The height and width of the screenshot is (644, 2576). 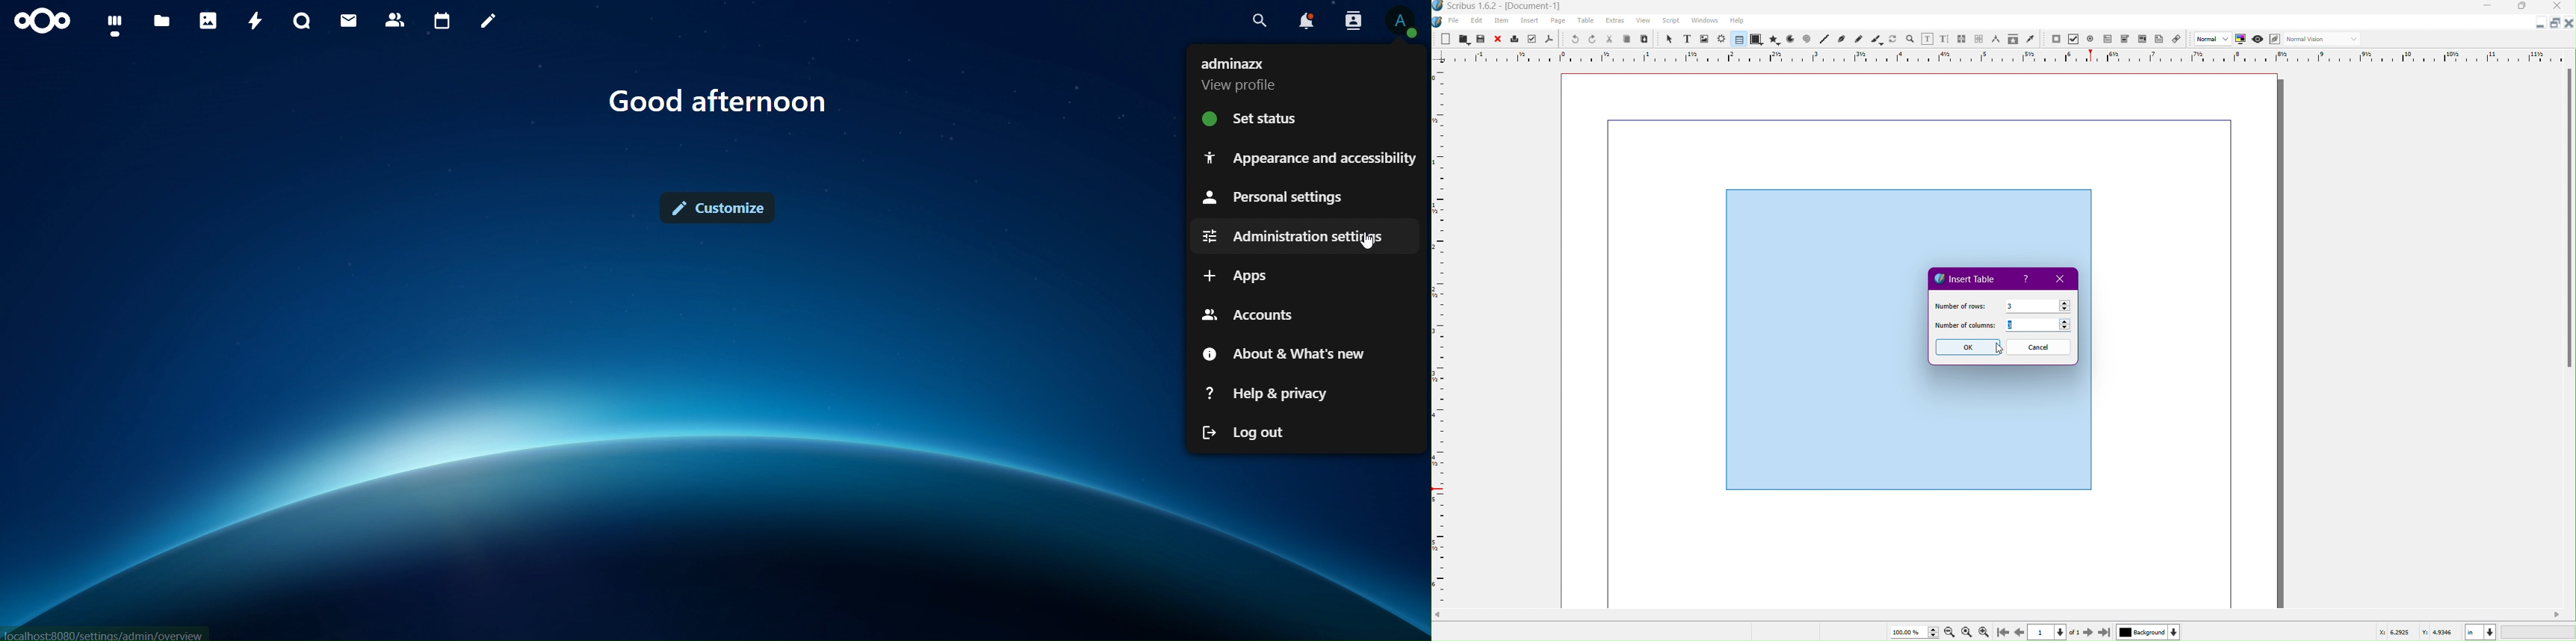 What do you see at coordinates (2127, 40) in the screenshot?
I see `PDF Combo Box` at bounding box center [2127, 40].